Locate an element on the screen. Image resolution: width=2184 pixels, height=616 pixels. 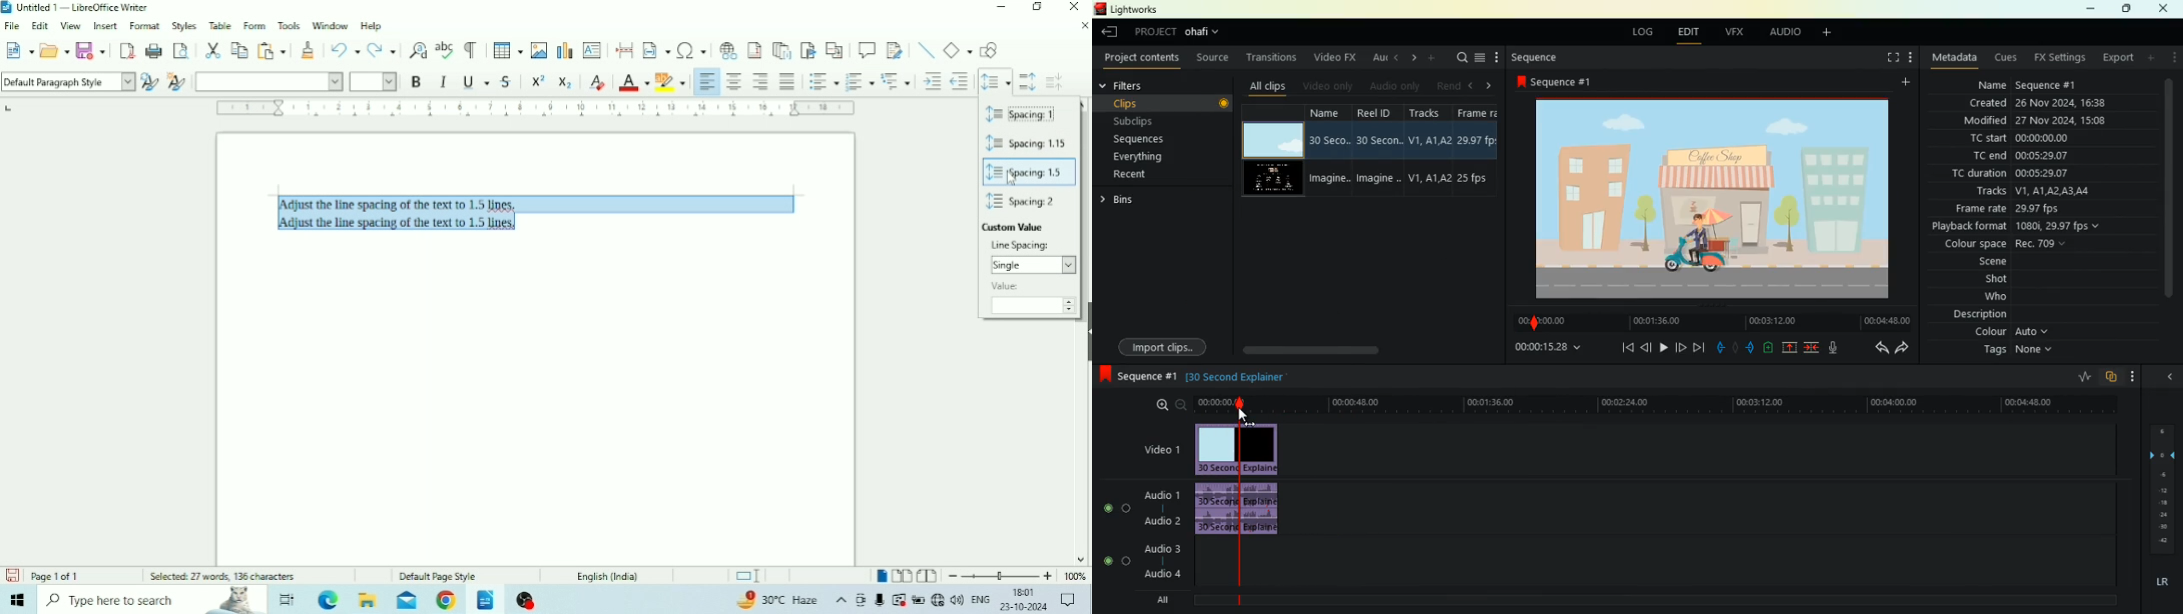
created is located at coordinates (1991, 102).